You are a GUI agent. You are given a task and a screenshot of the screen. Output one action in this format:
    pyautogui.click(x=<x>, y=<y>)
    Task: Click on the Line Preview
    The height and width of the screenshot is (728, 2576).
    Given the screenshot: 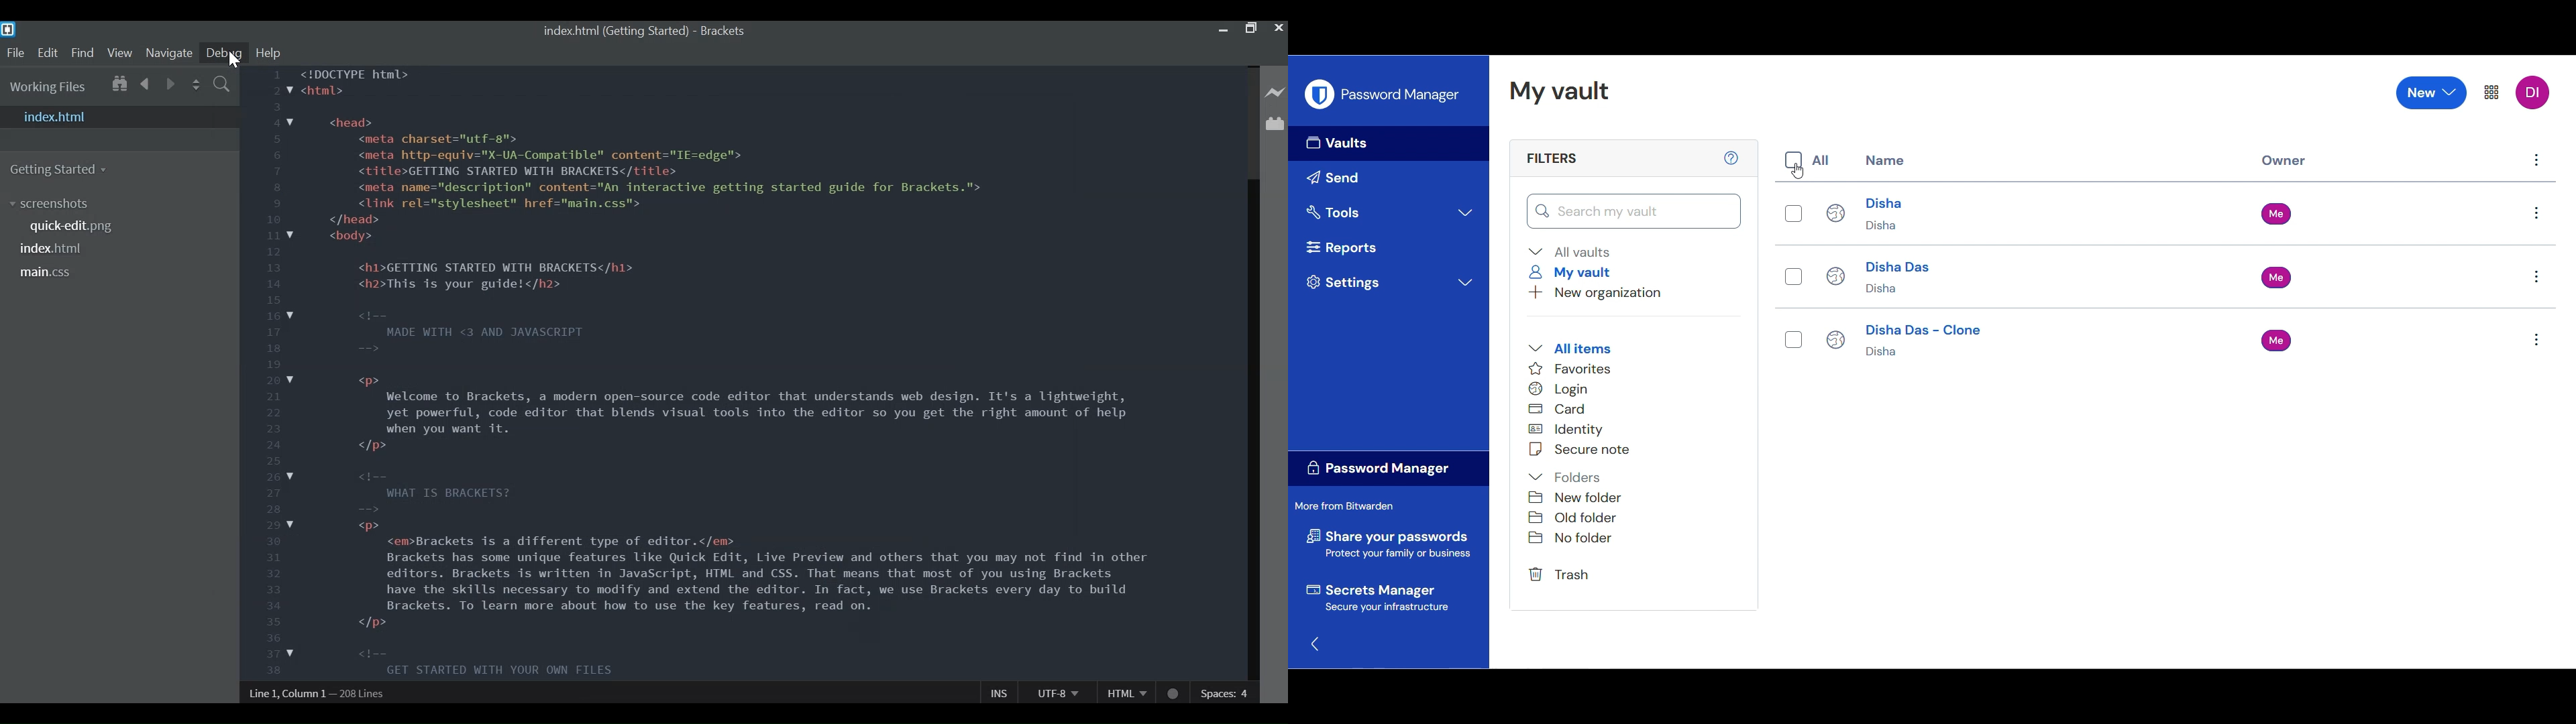 What is the action you would take?
    pyautogui.click(x=1275, y=94)
    